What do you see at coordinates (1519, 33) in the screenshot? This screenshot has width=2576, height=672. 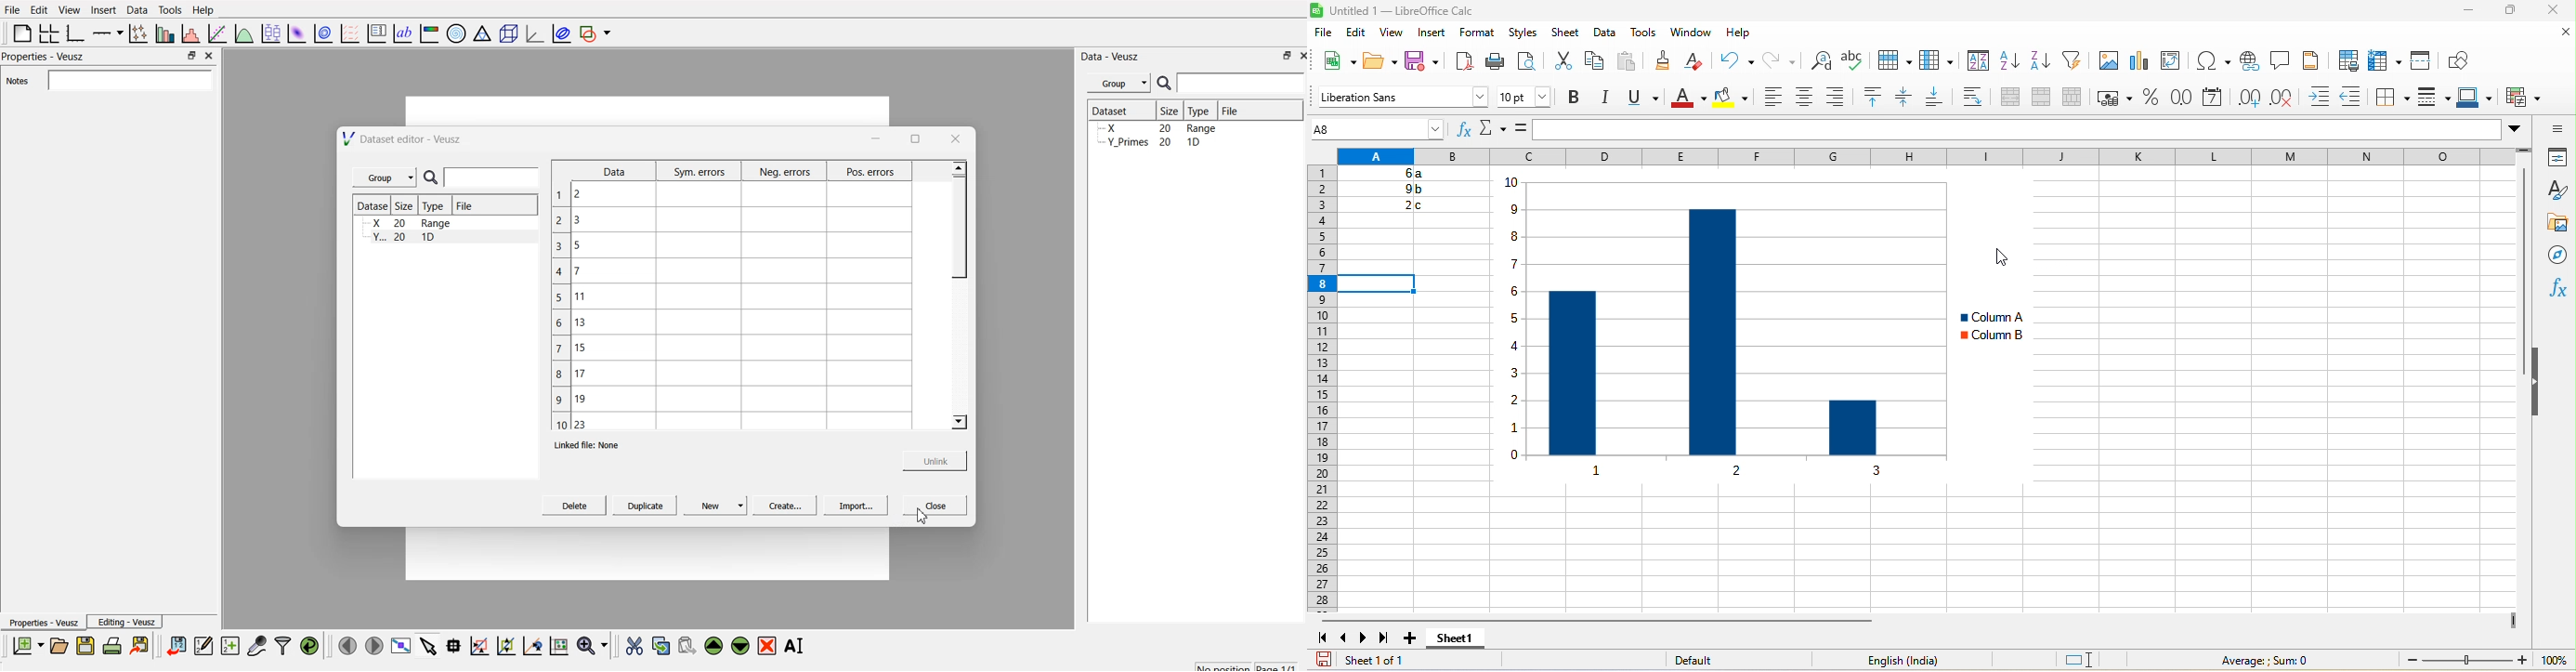 I see `styles` at bounding box center [1519, 33].